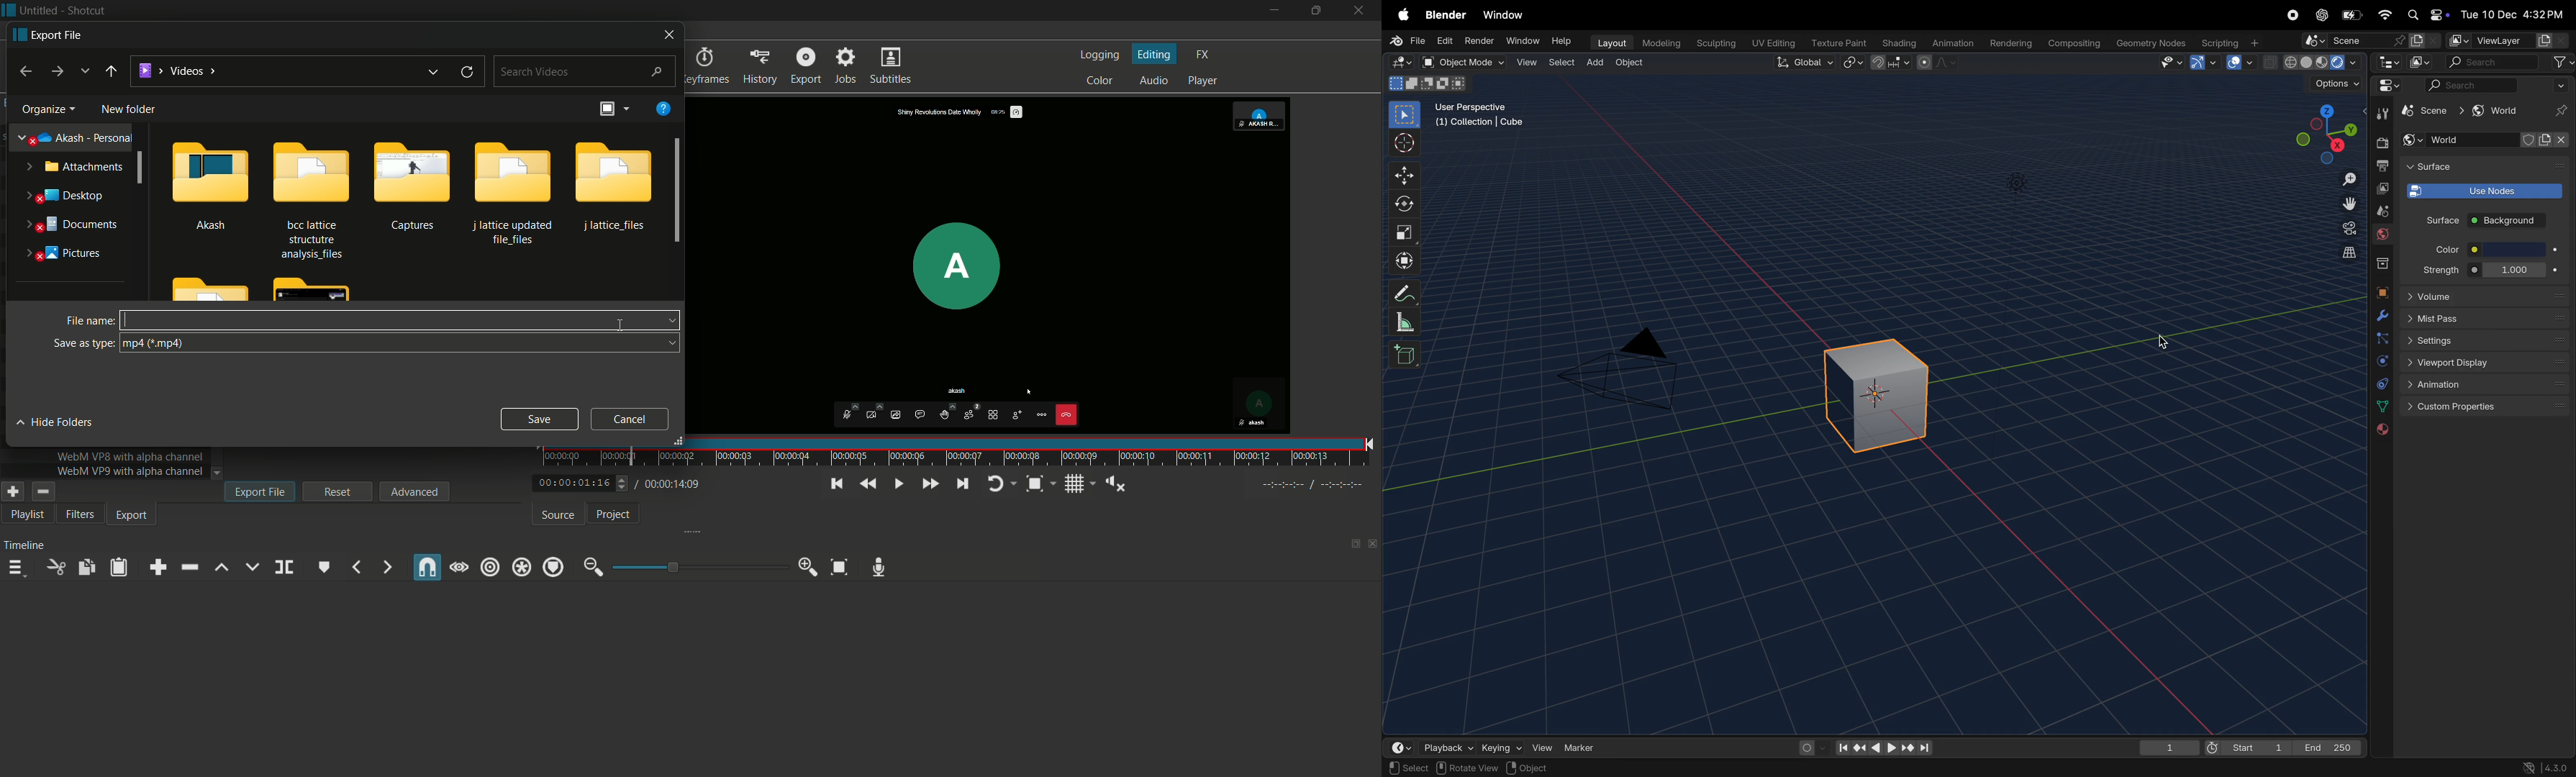  What do you see at coordinates (46, 109) in the screenshot?
I see `organize` at bounding box center [46, 109].